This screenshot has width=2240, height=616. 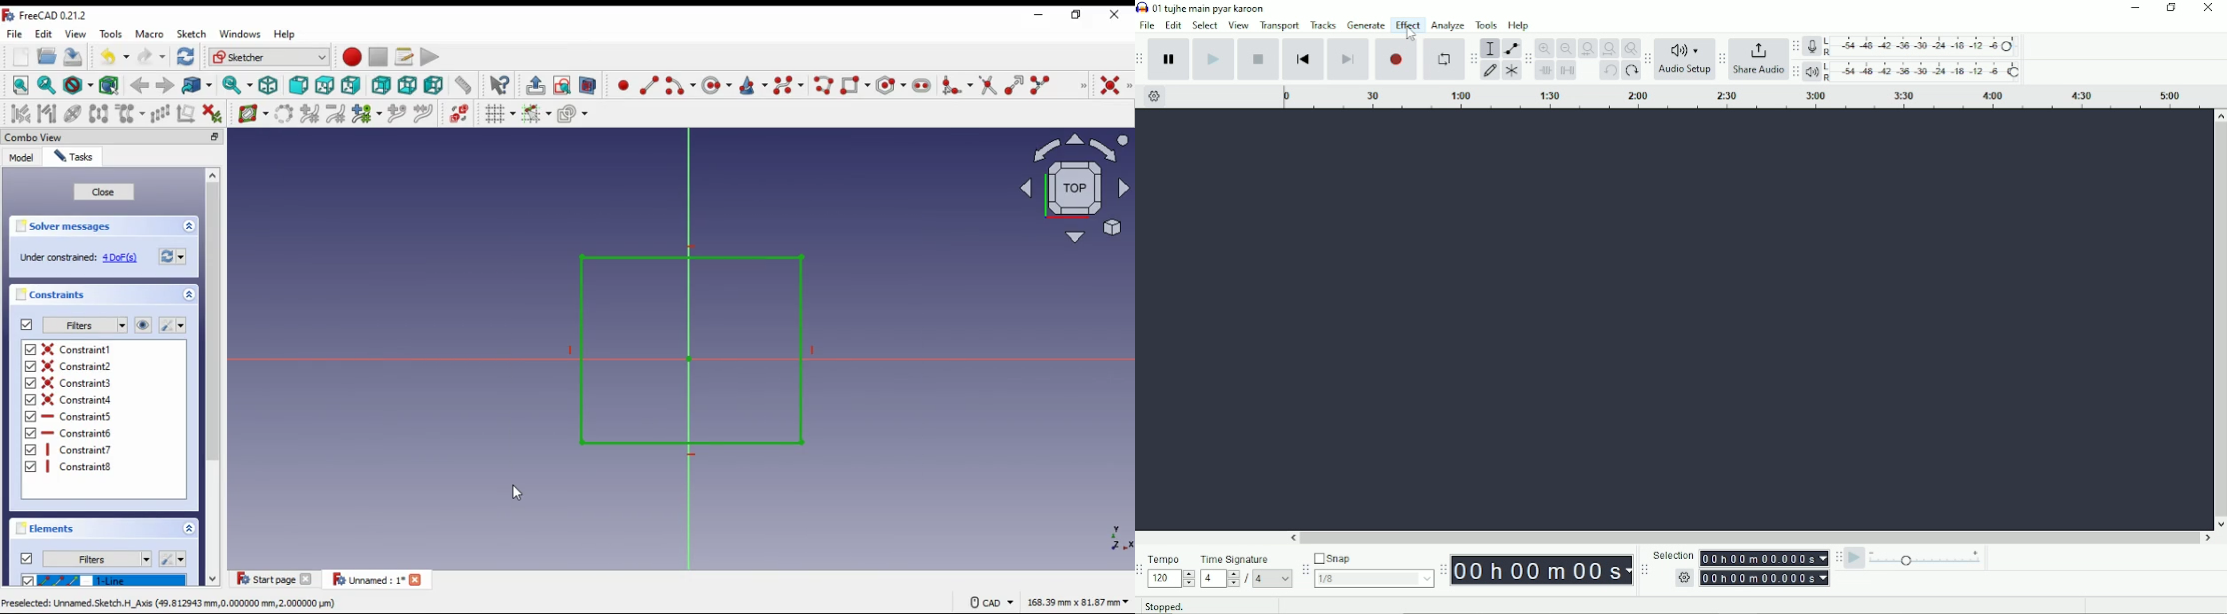 I want to click on axis, so click(x=1112, y=535).